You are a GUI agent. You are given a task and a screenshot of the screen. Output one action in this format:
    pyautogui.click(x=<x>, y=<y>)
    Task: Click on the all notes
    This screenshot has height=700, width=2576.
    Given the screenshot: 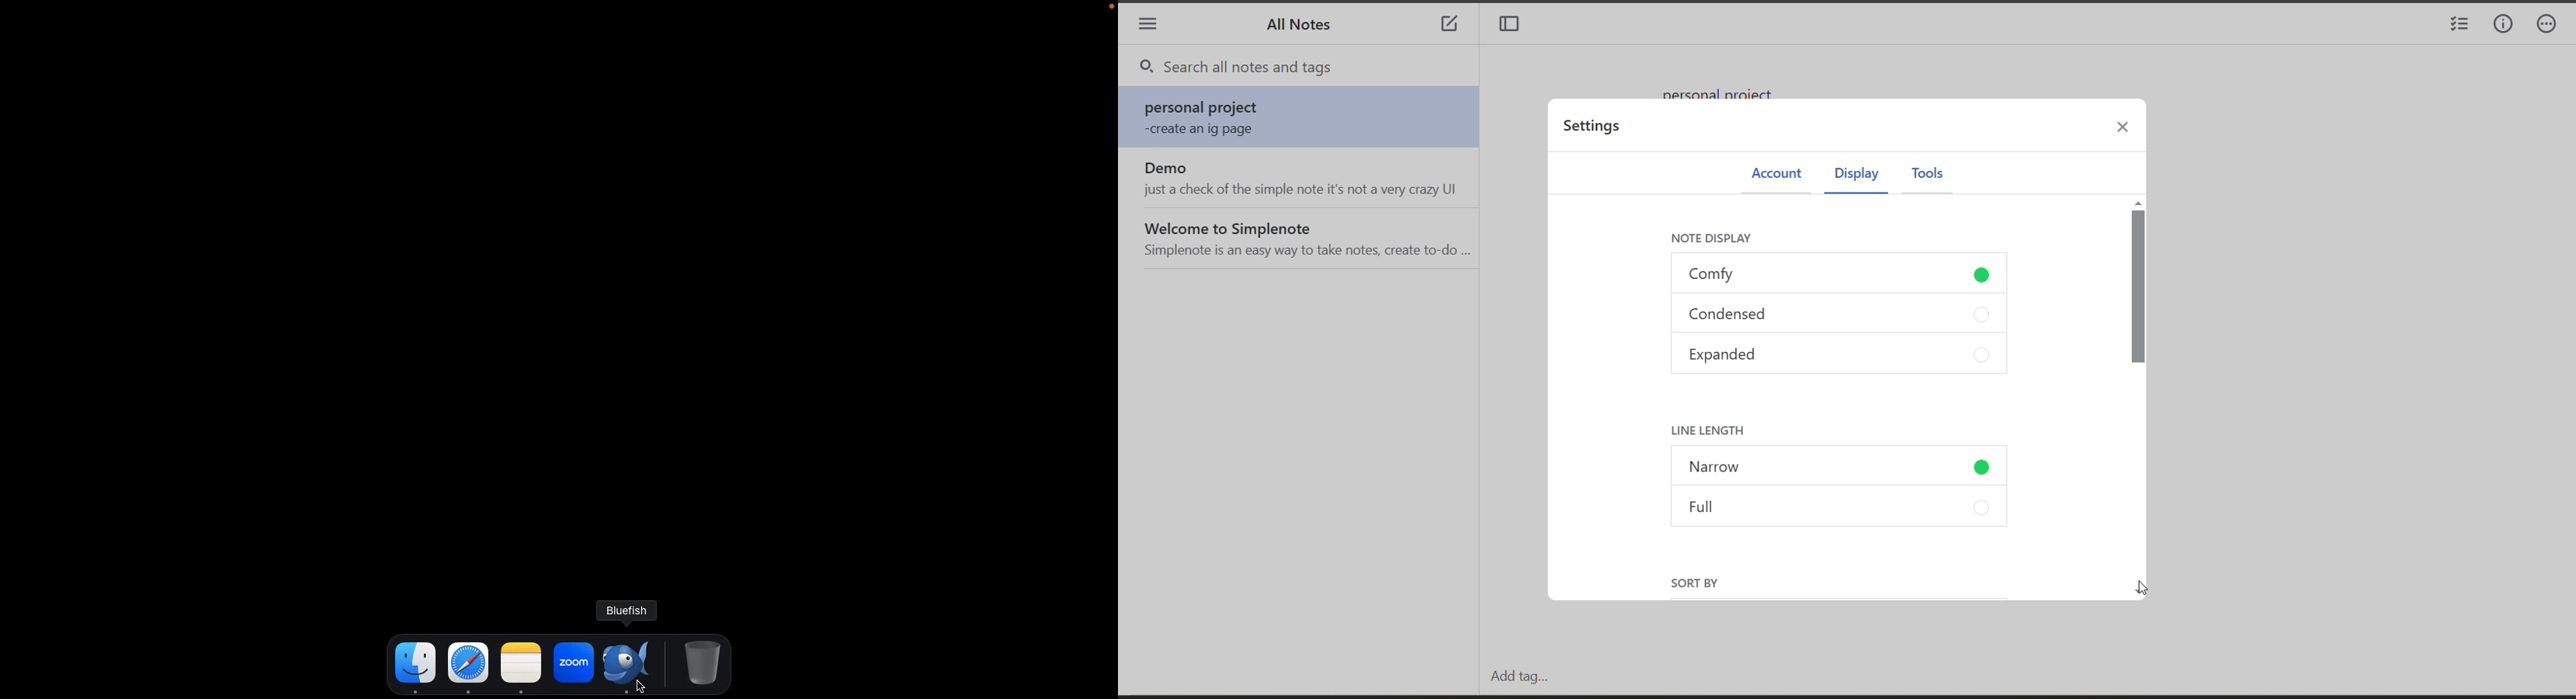 What is the action you would take?
    pyautogui.click(x=1305, y=29)
    